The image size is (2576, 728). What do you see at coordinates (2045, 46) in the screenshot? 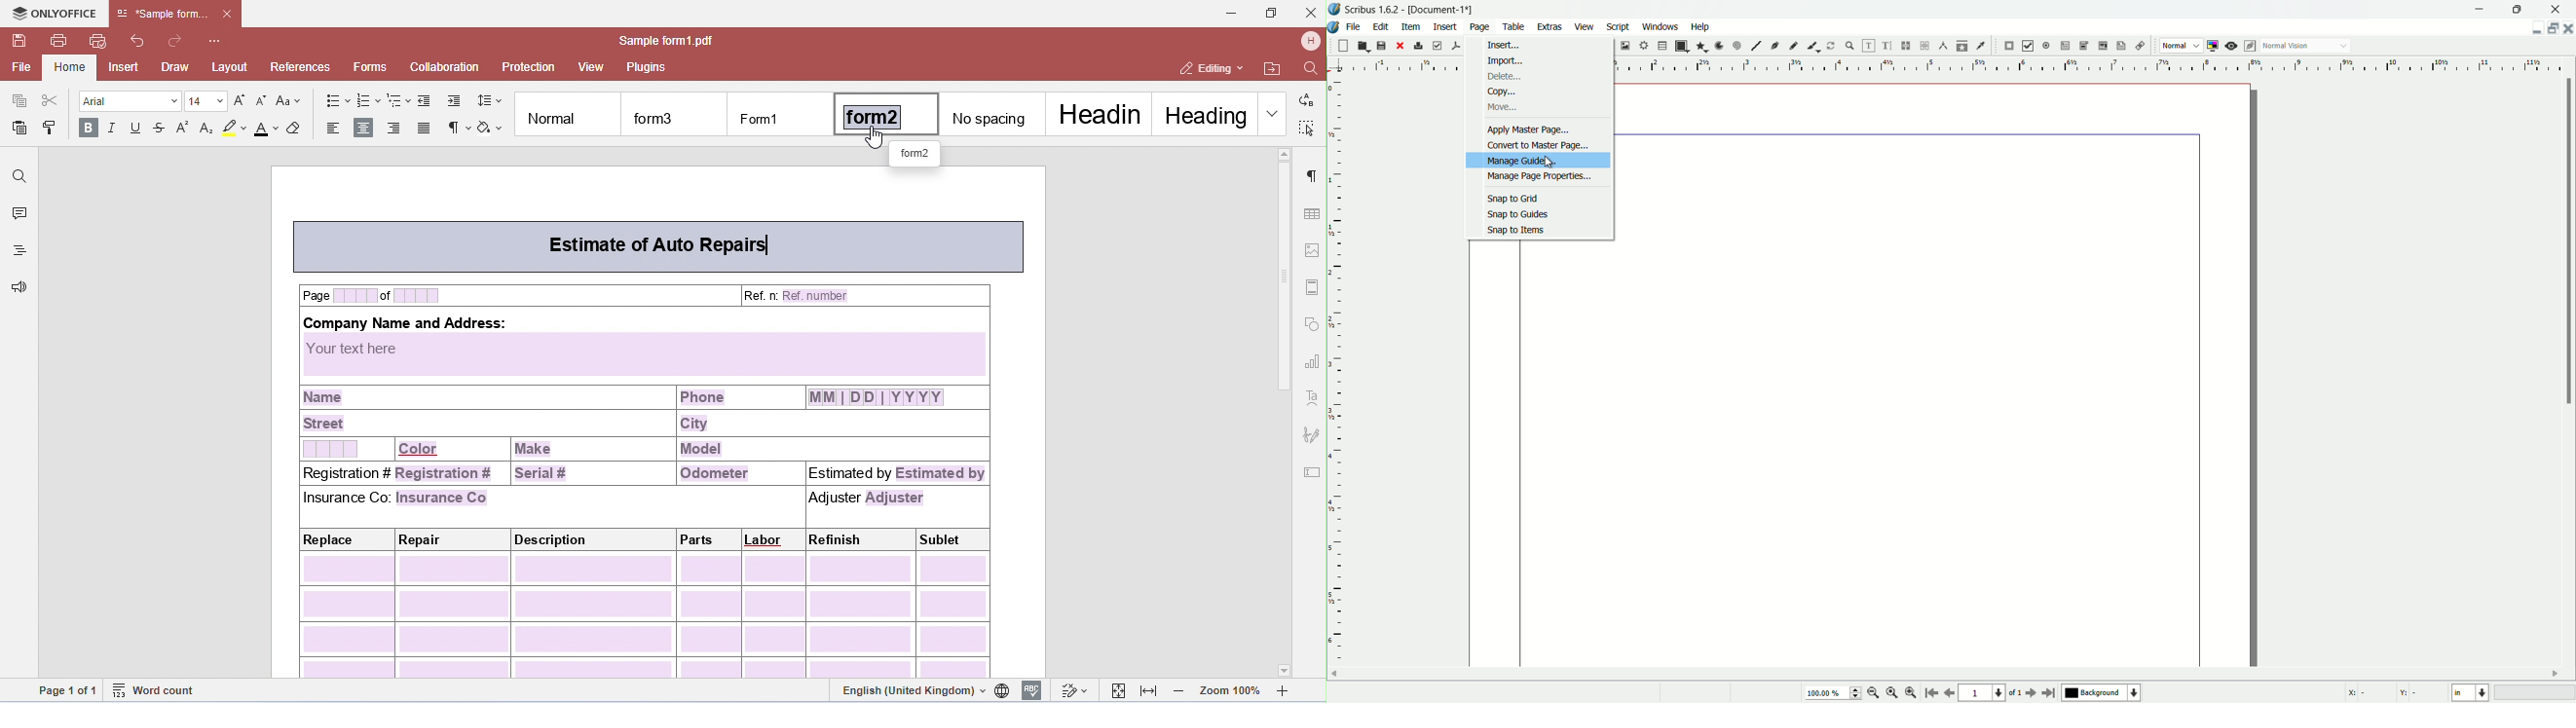
I see `pdf radio button` at bounding box center [2045, 46].